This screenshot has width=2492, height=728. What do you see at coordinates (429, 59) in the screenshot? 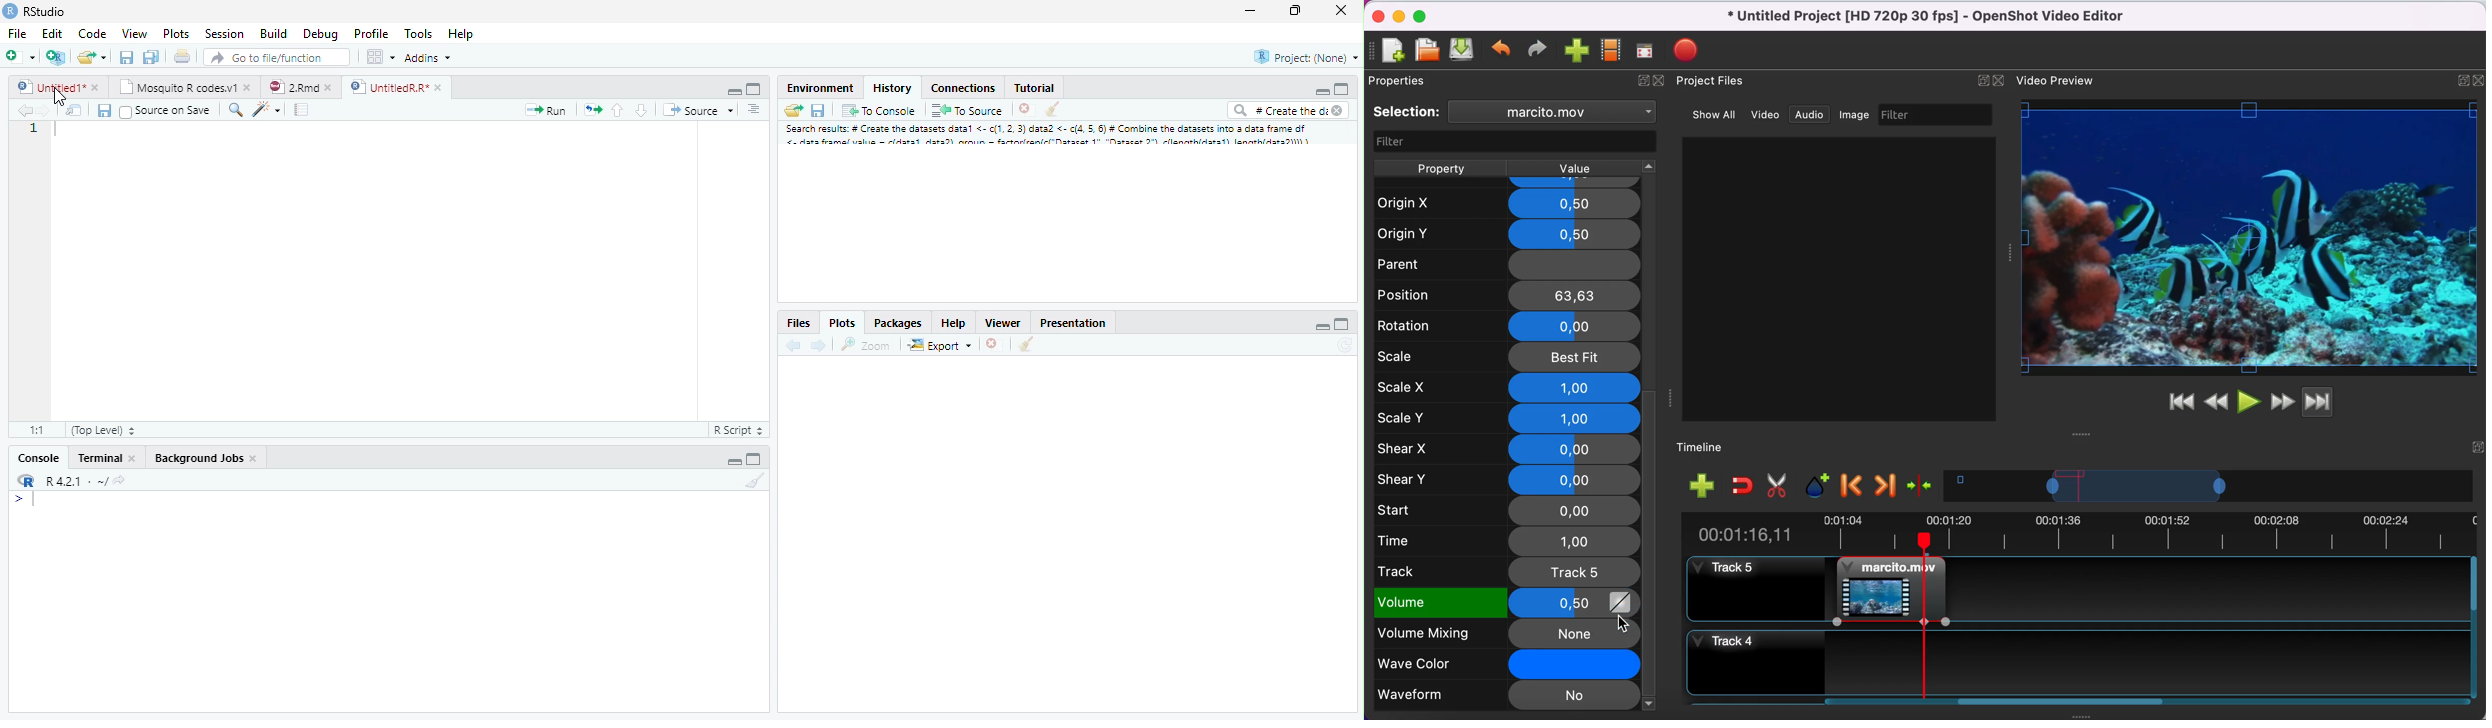
I see `Addins` at bounding box center [429, 59].